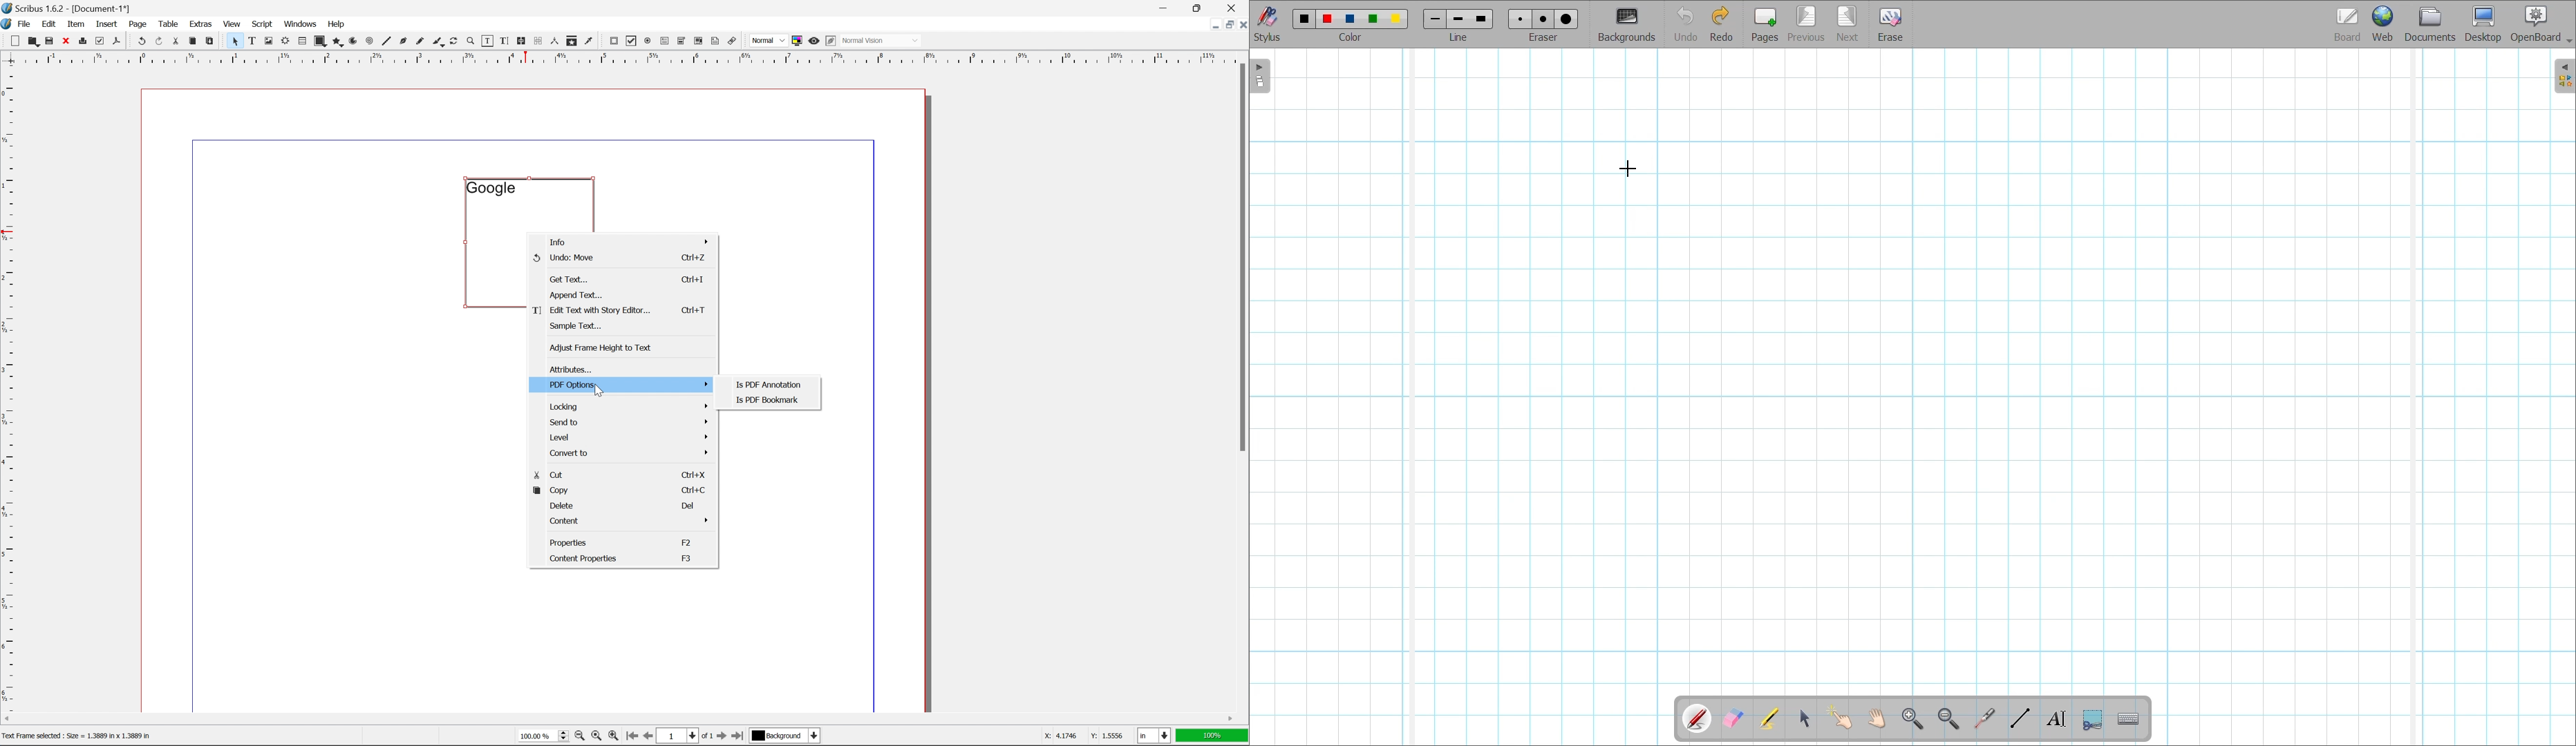 Image resolution: width=2576 pixels, height=756 pixels. I want to click on zoom to 100%, so click(596, 738).